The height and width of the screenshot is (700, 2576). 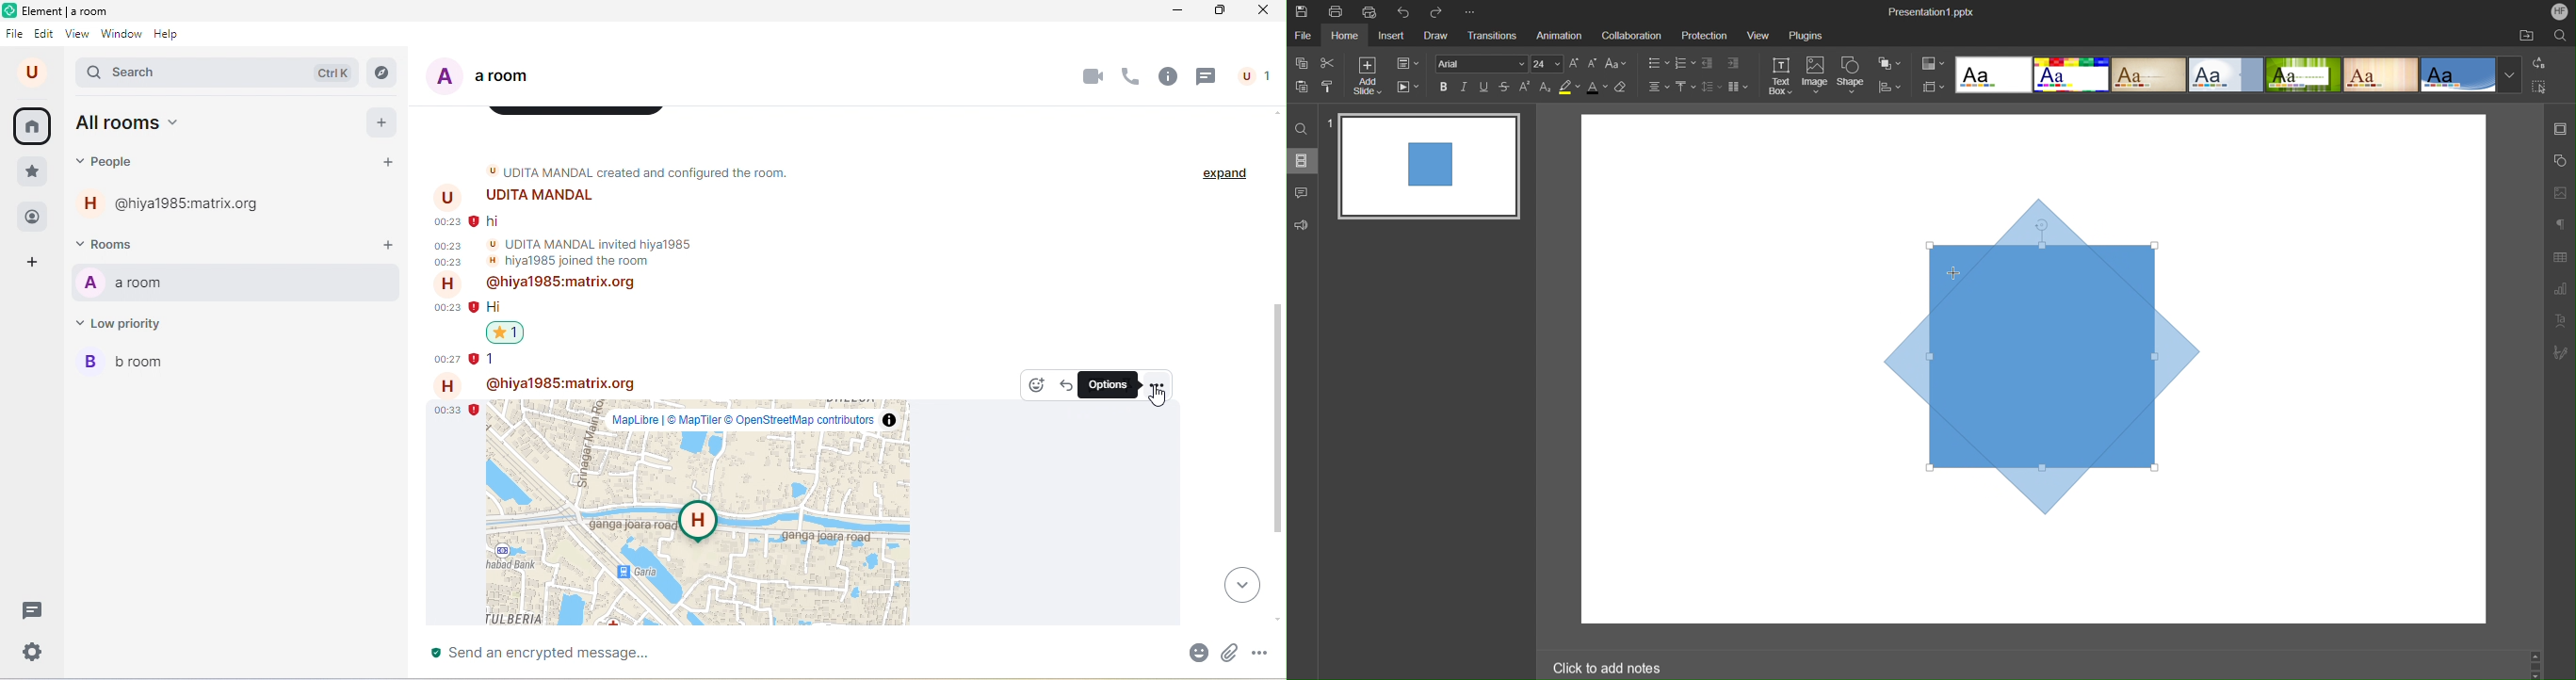 I want to click on Undo, so click(x=1403, y=9).